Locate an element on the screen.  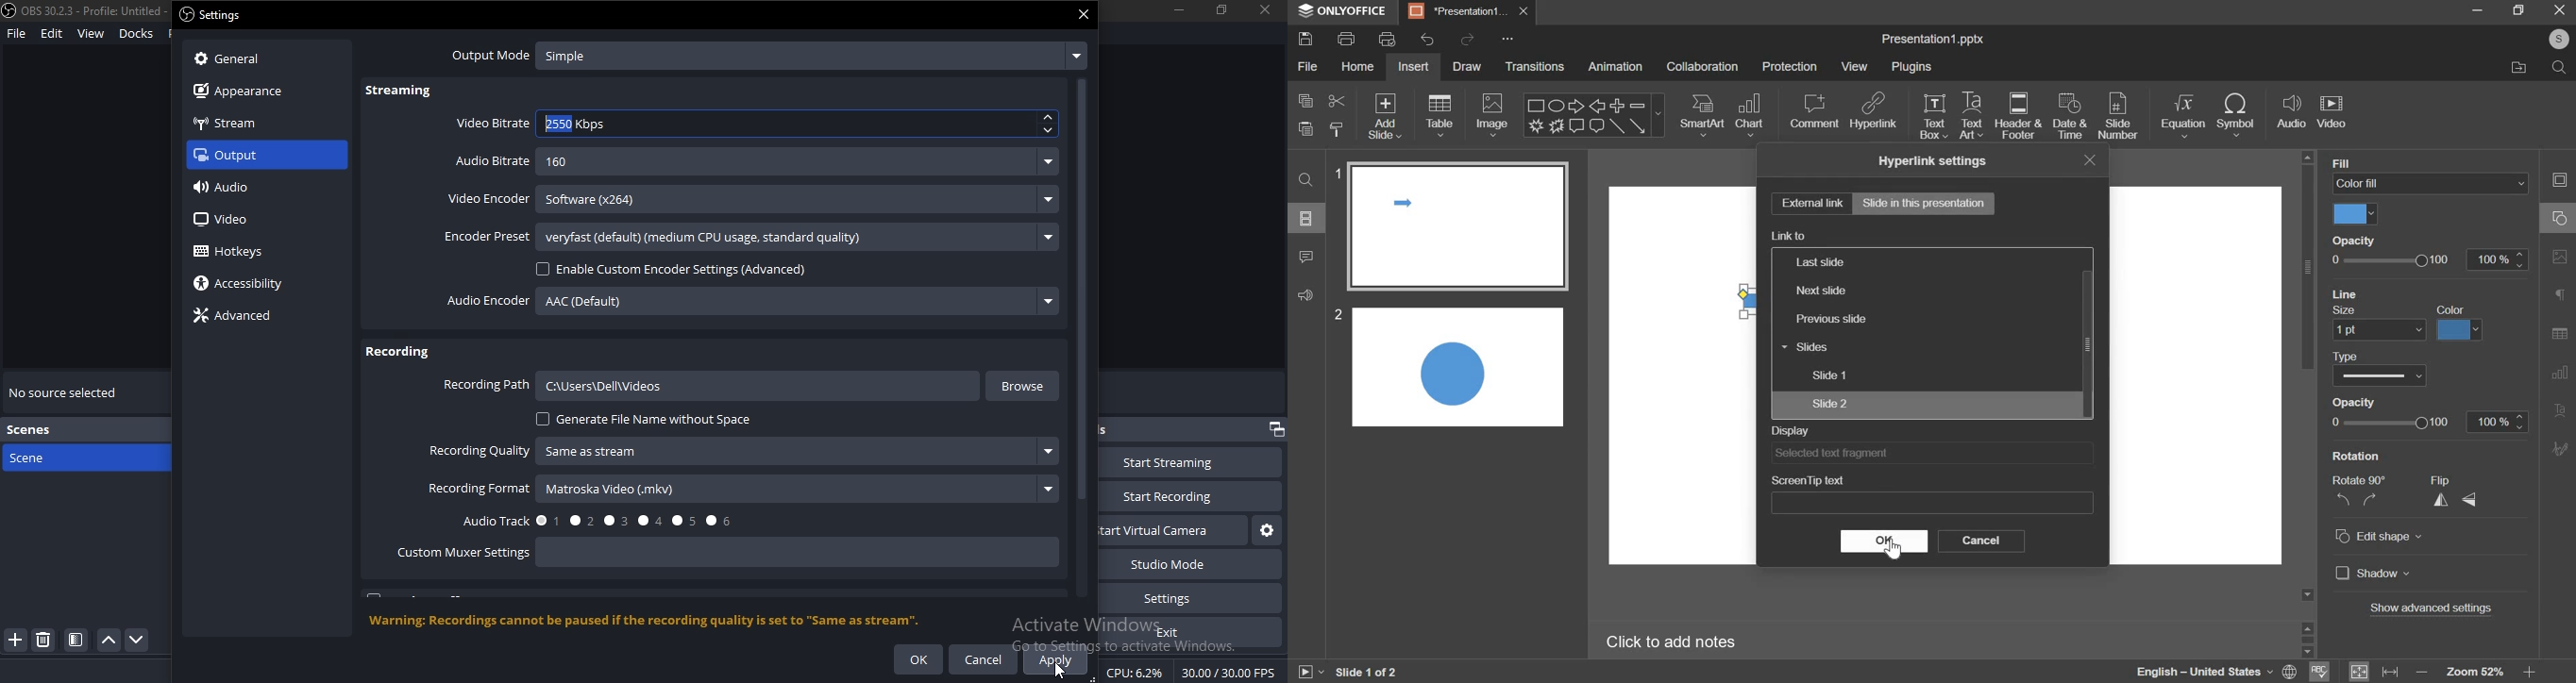
Flip is located at coordinates (2445, 480).